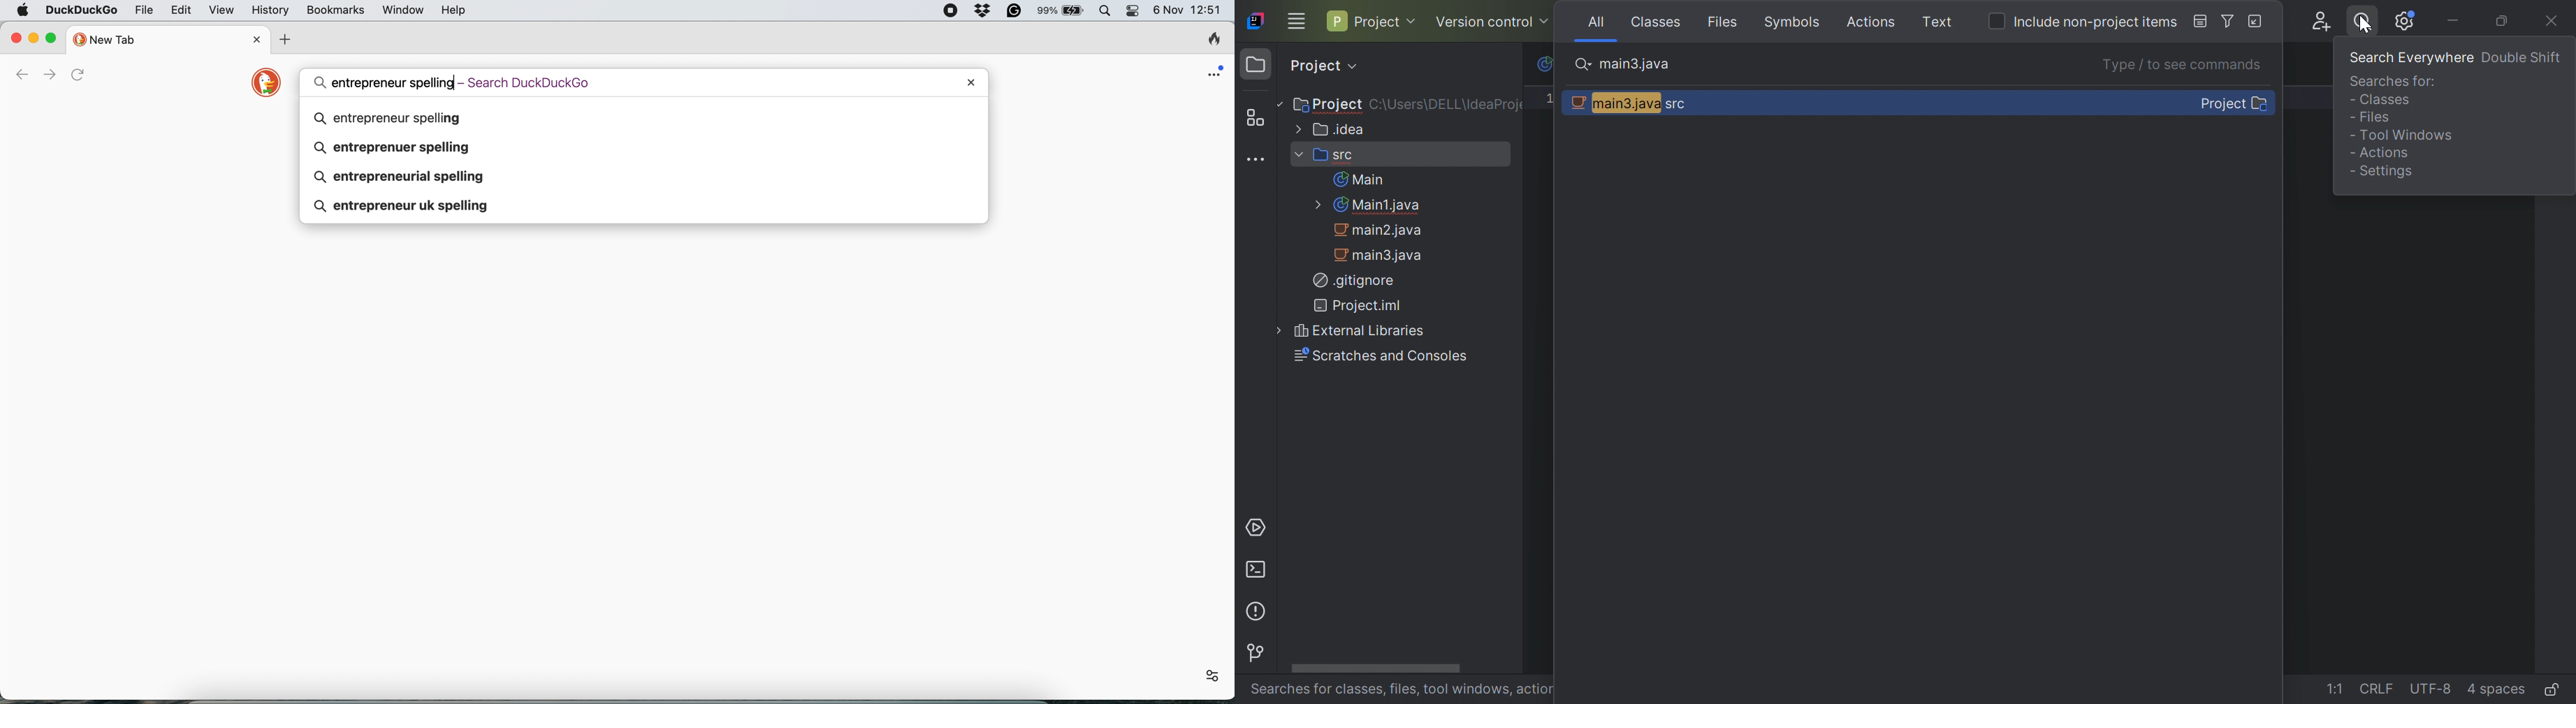 This screenshot has width=2576, height=728. Describe the element at coordinates (1325, 154) in the screenshot. I see `src` at that location.